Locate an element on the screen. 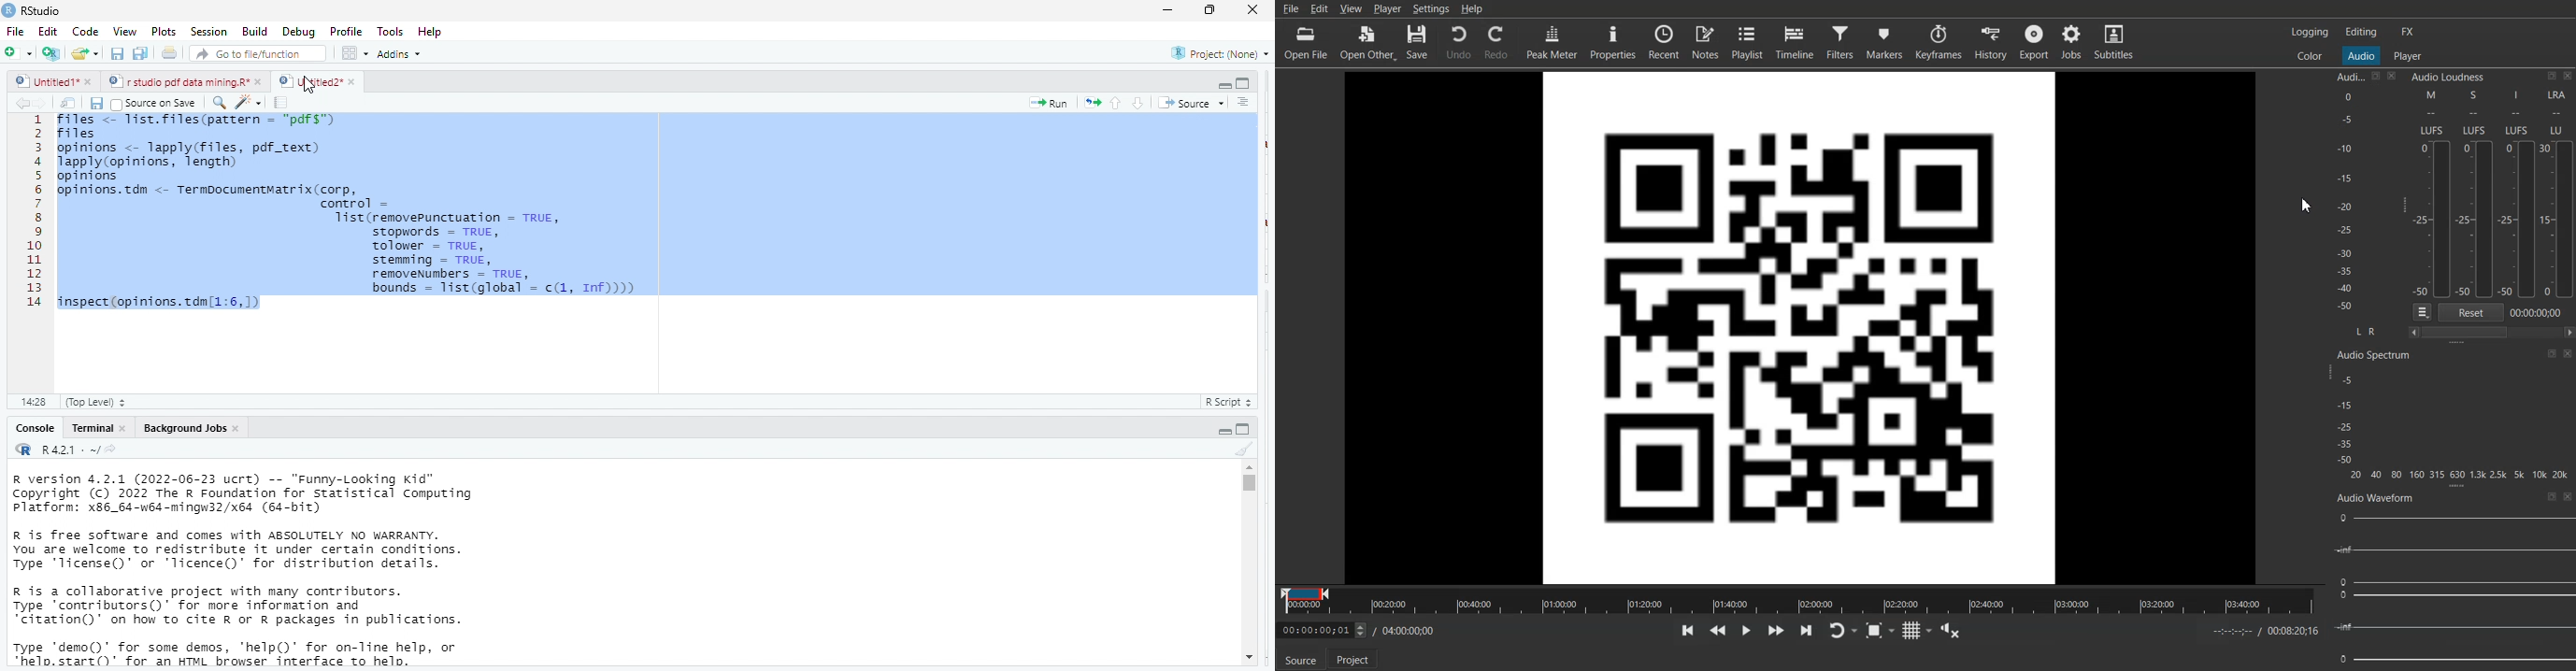 This screenshot has height=672, width=2576. source on save is located at coordinates (157, 103).